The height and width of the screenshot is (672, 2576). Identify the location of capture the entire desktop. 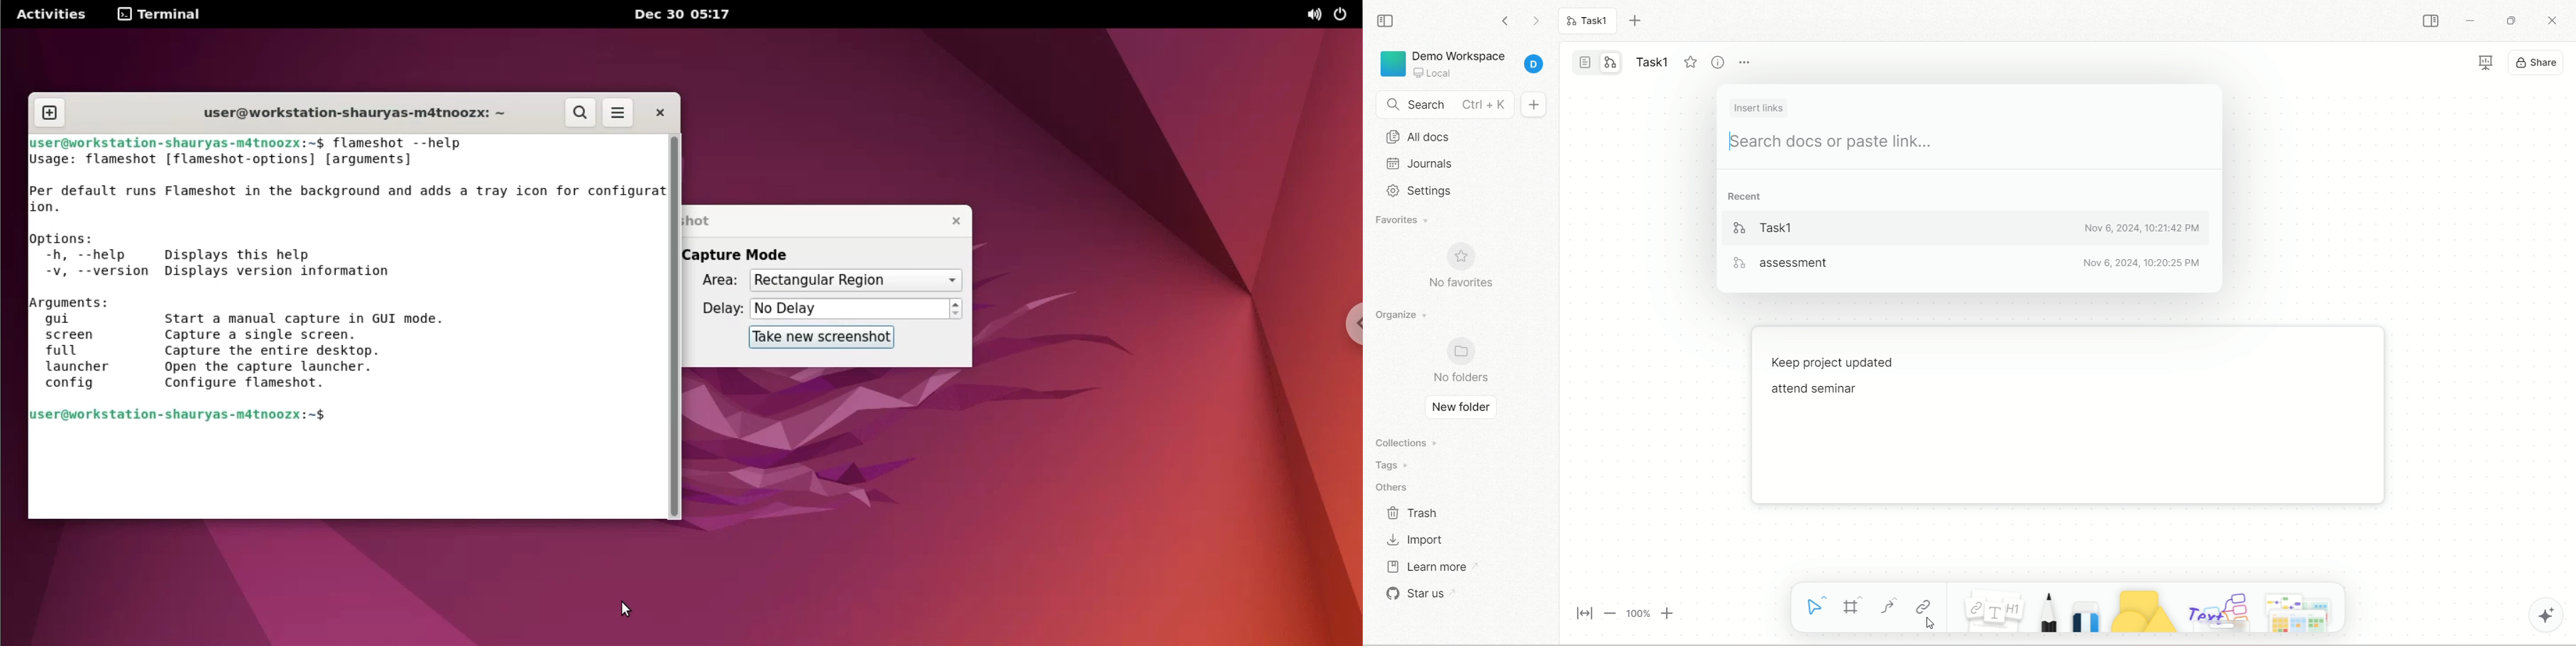
(312, 351).